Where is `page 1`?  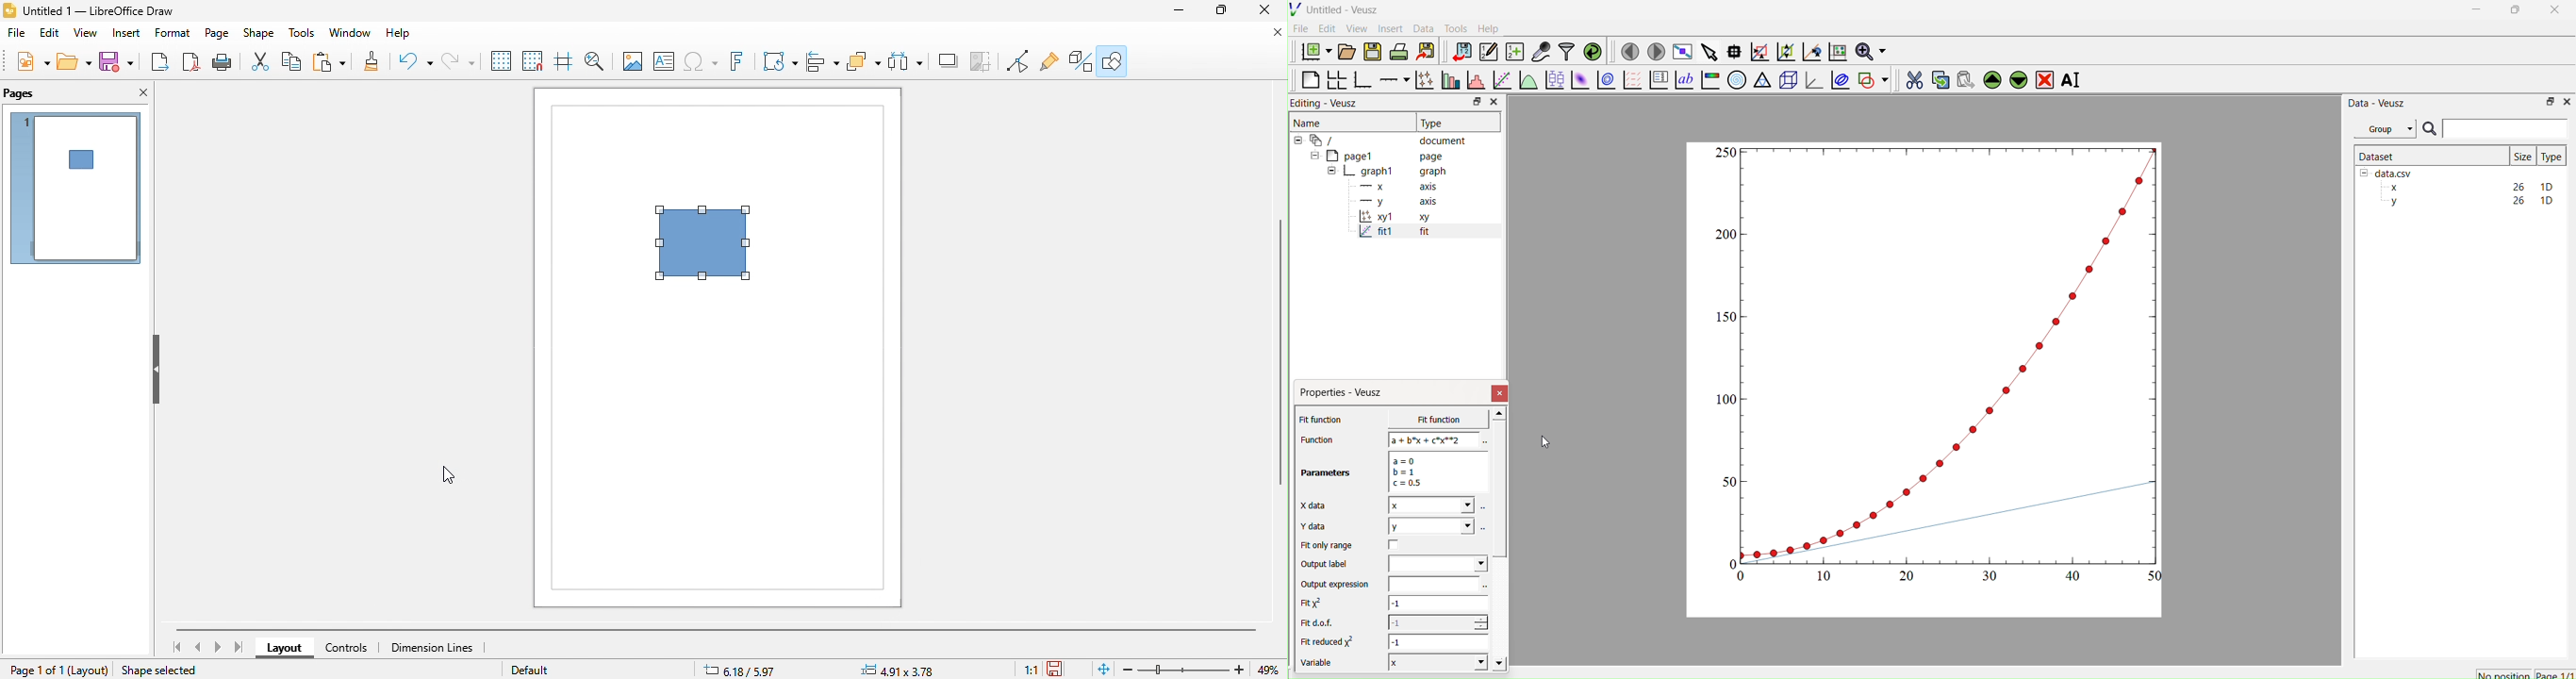 page 1 is located at coordinates (75, 188).